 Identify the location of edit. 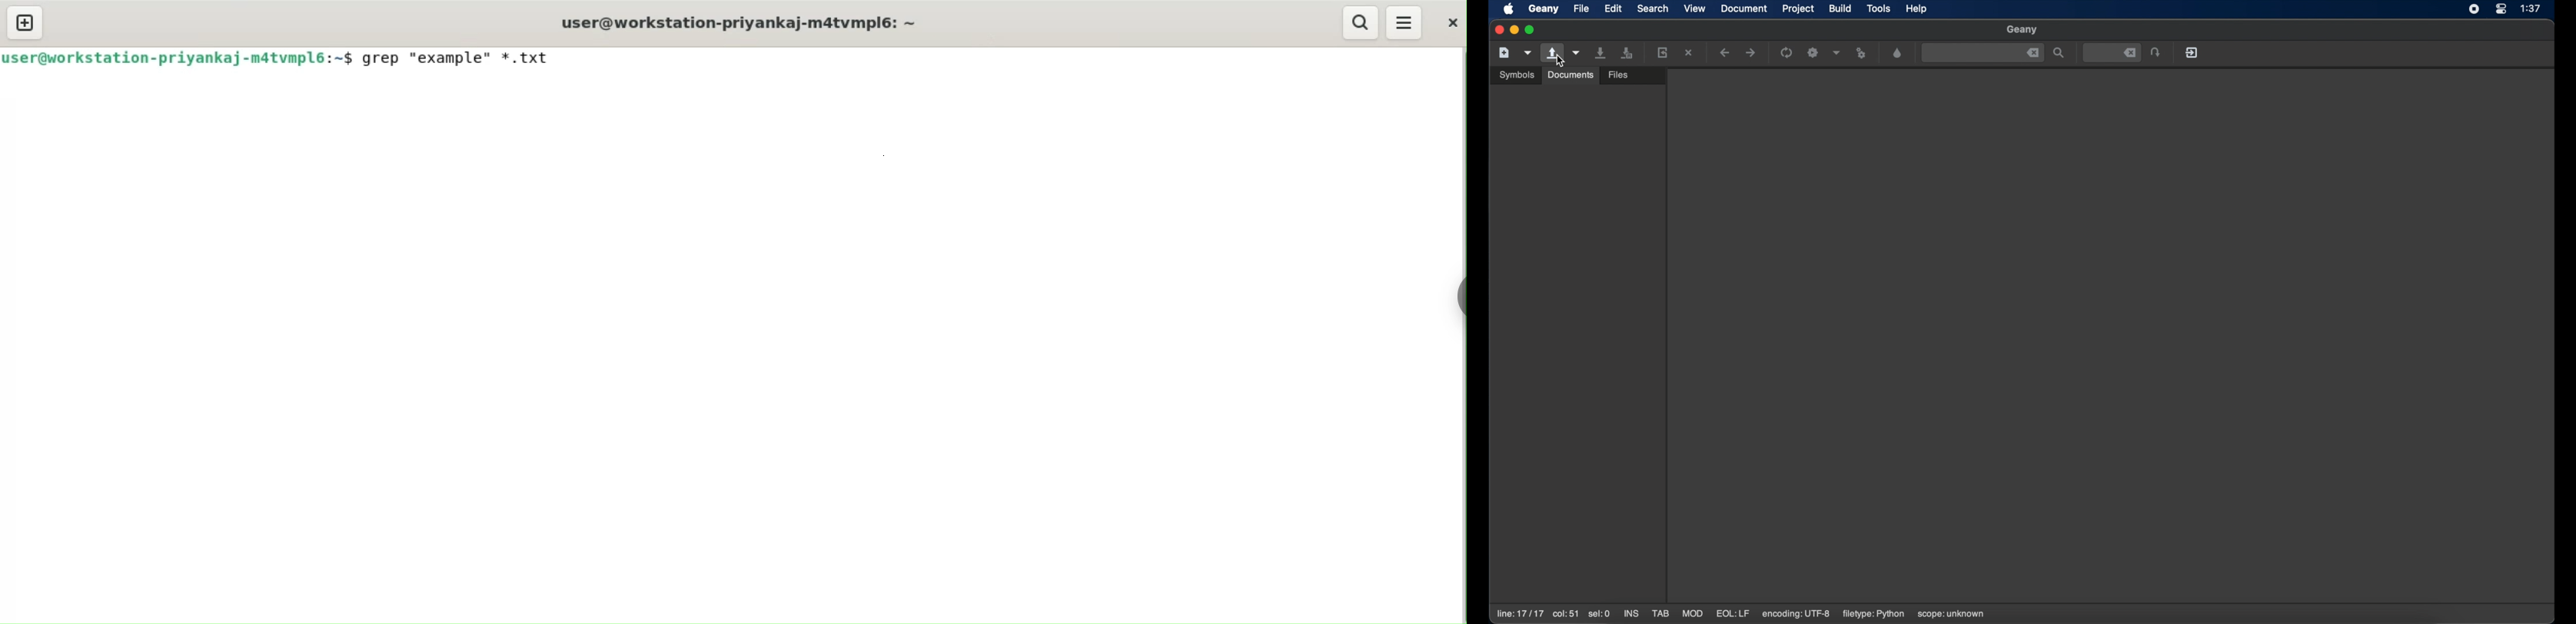
(1614, 9).